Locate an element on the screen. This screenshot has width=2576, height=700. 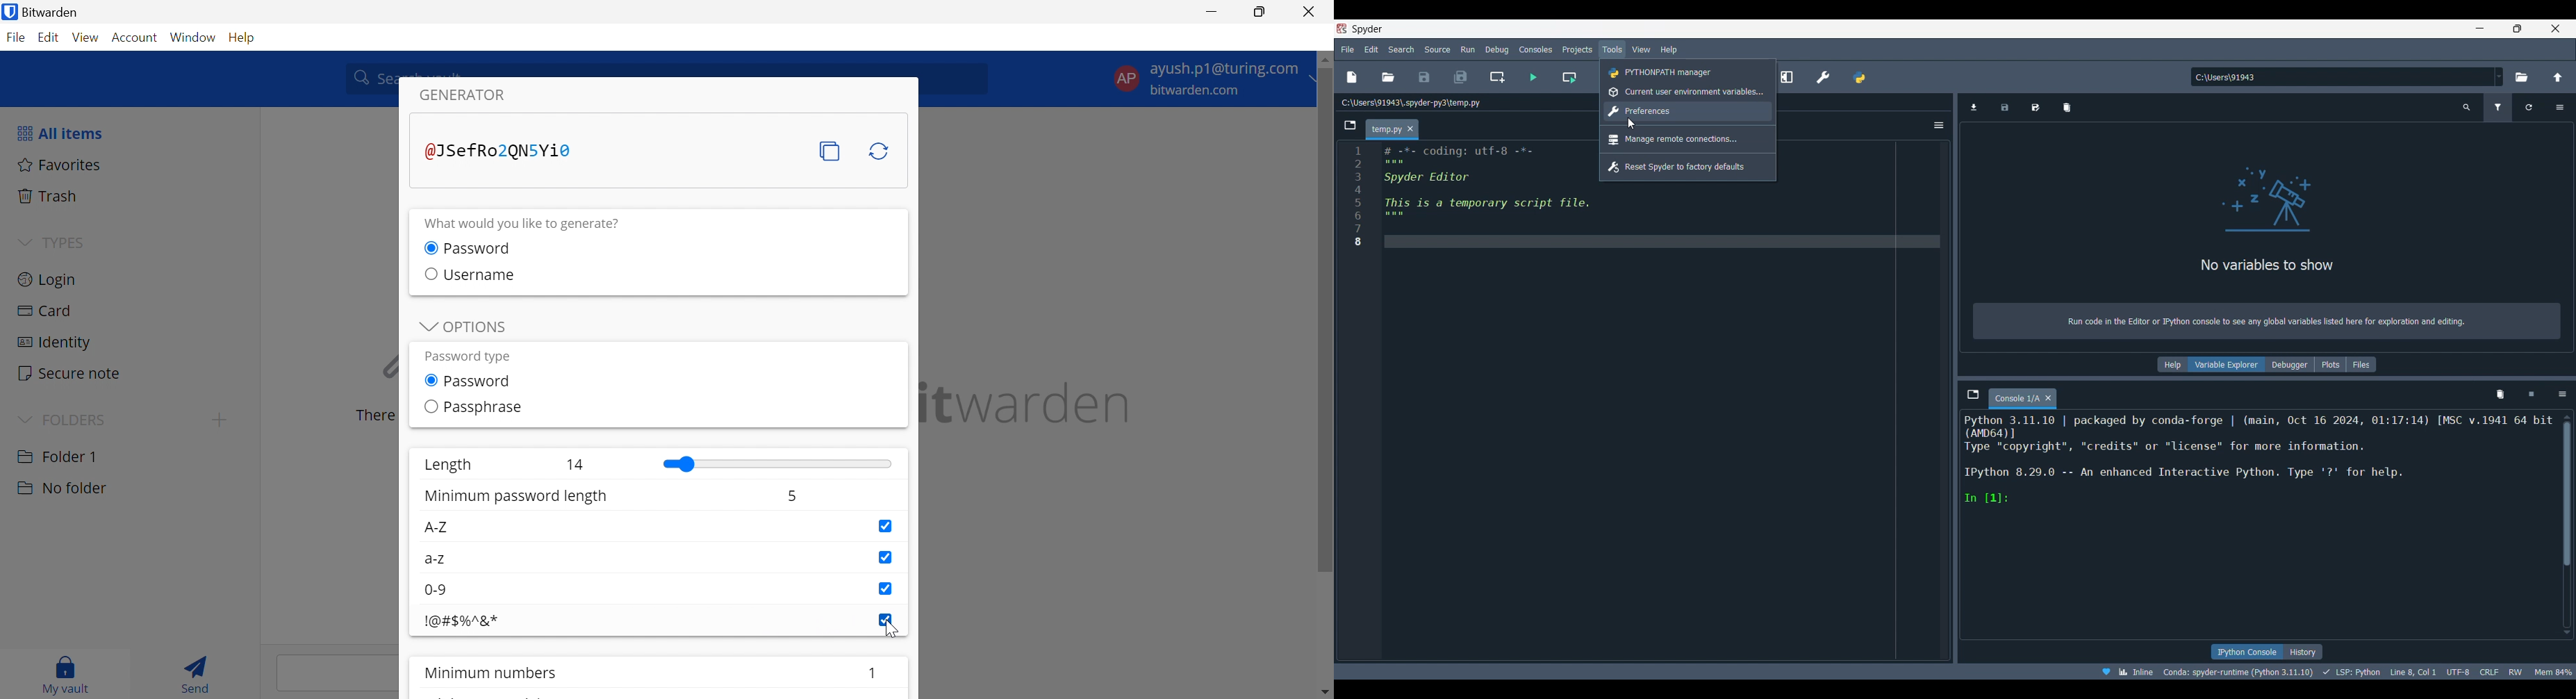
Run menu is located at coordinates (1468, 49).